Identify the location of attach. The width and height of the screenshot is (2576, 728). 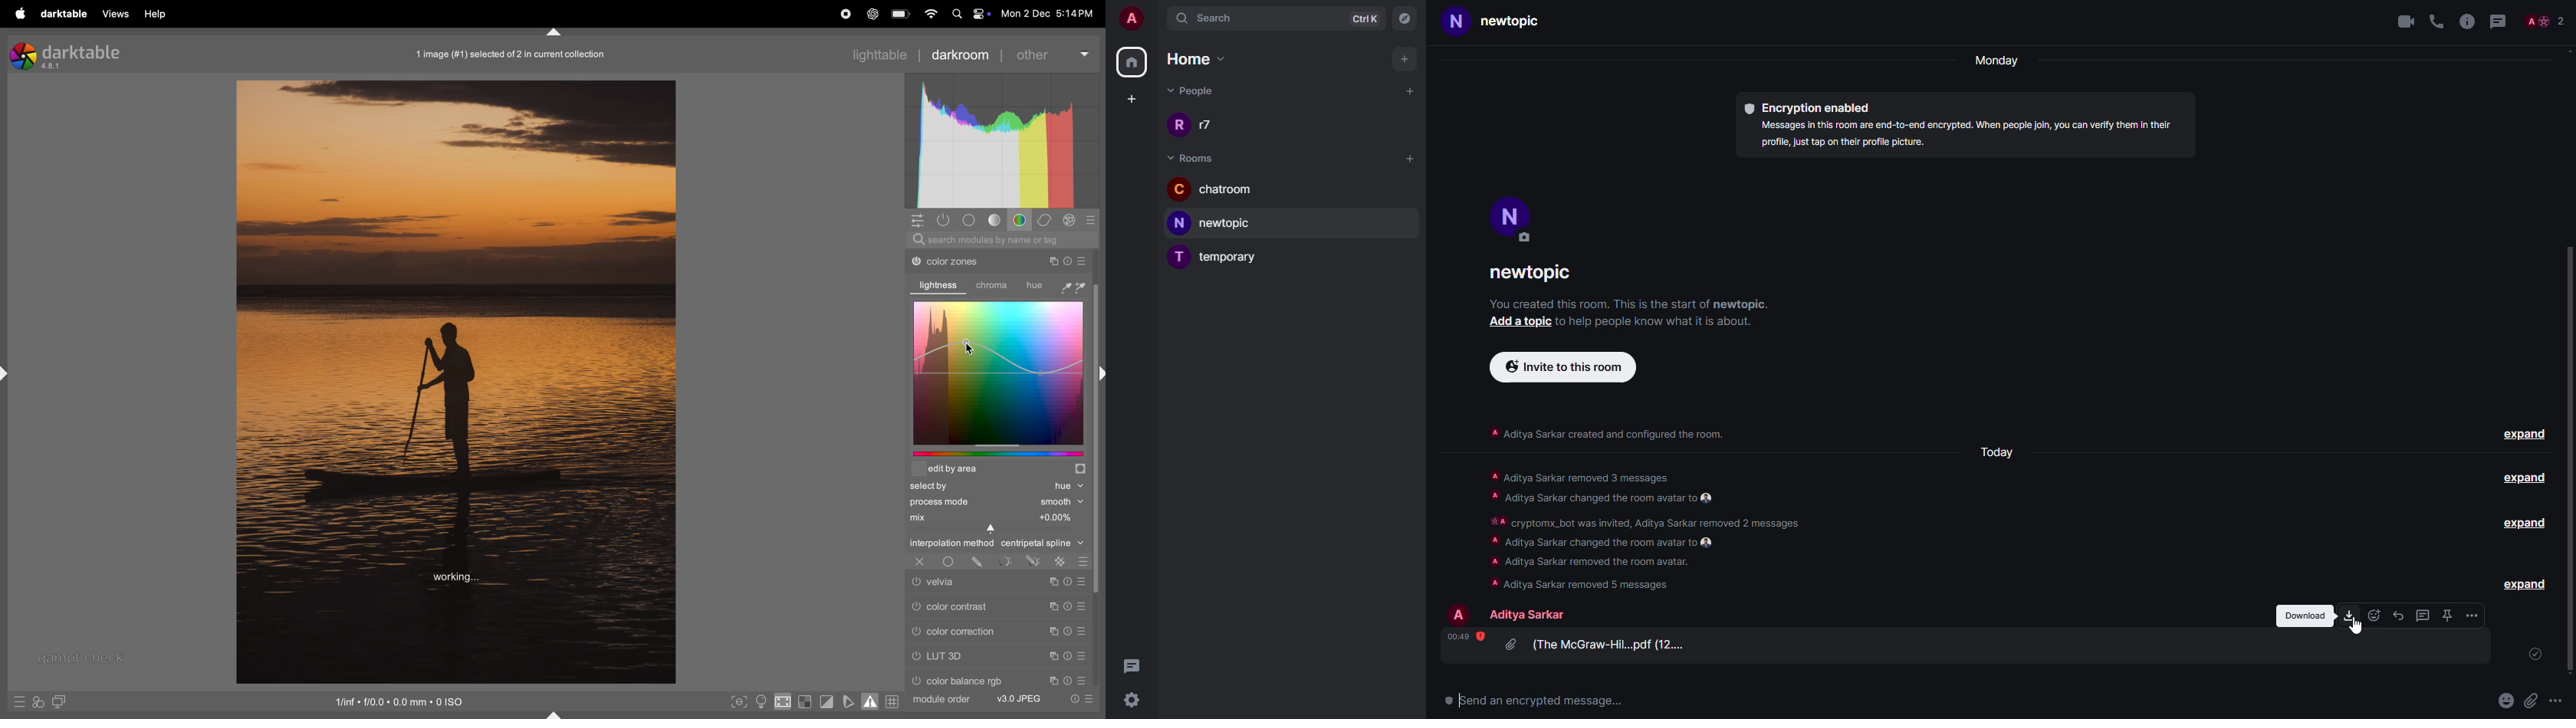
(2561, 700).